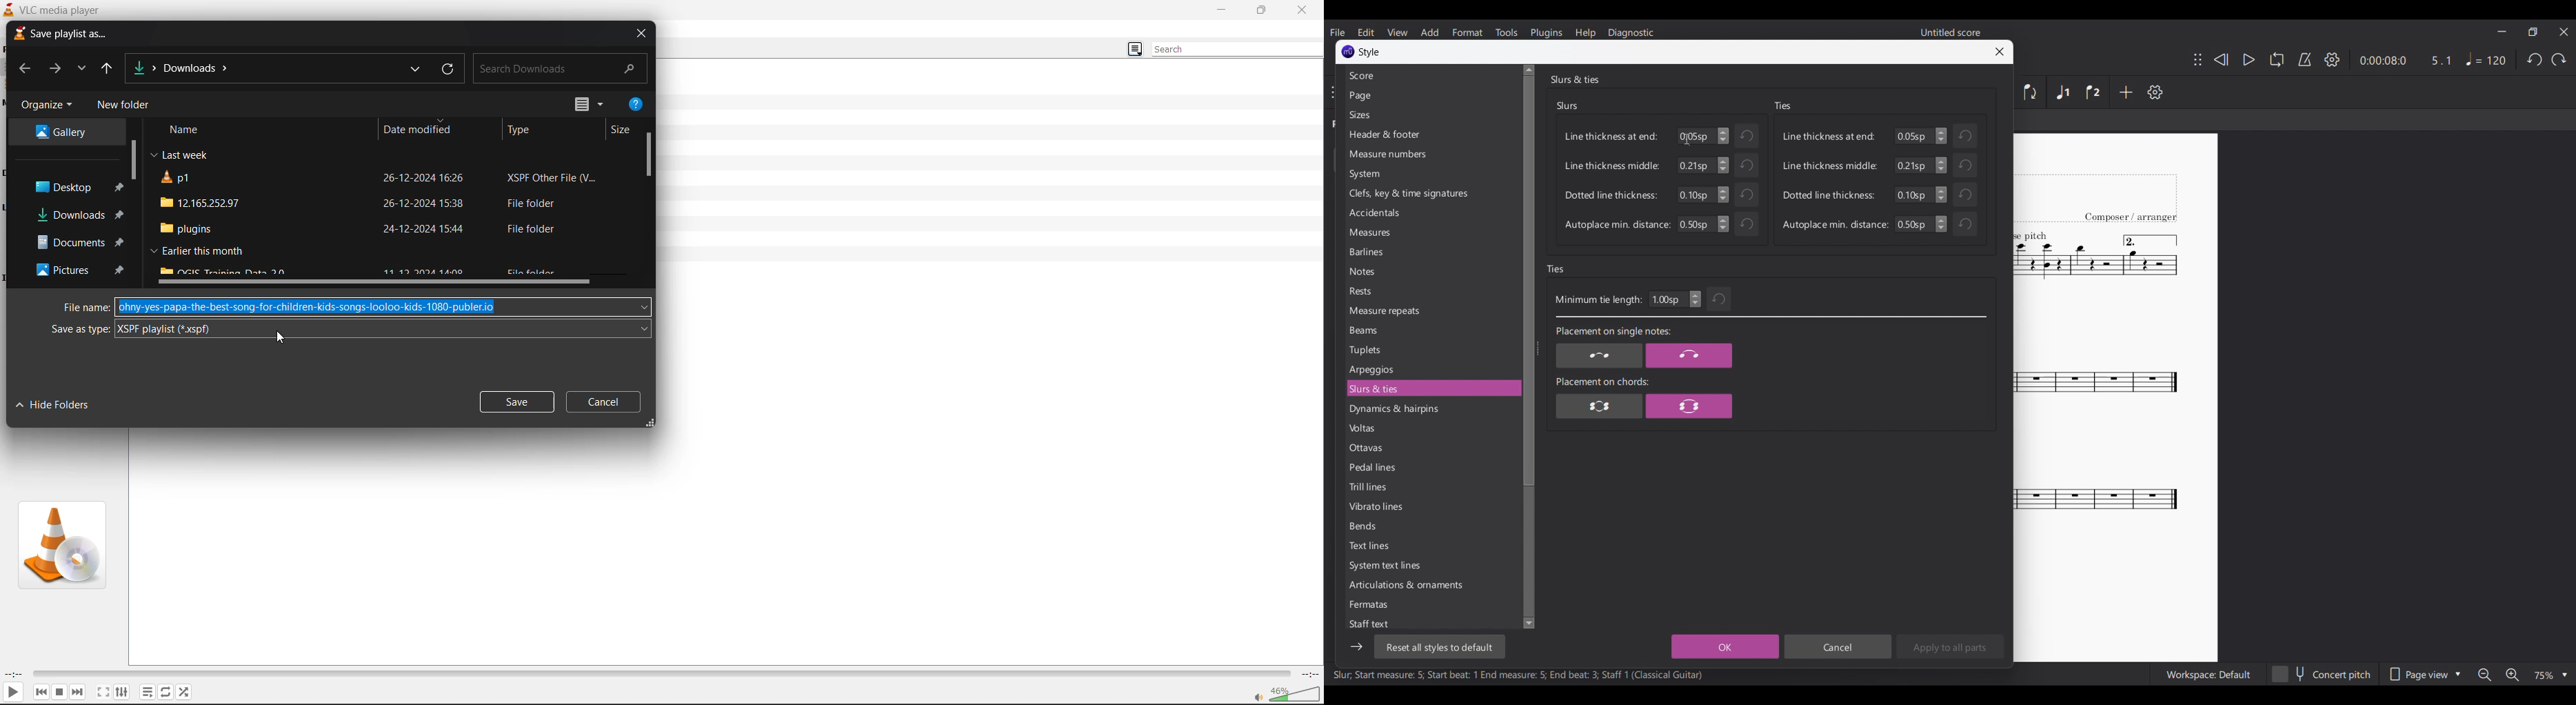 The height and width of the screenshot is (728, 2576). I want to click on Show in smaller tab, so click(2534, 32).